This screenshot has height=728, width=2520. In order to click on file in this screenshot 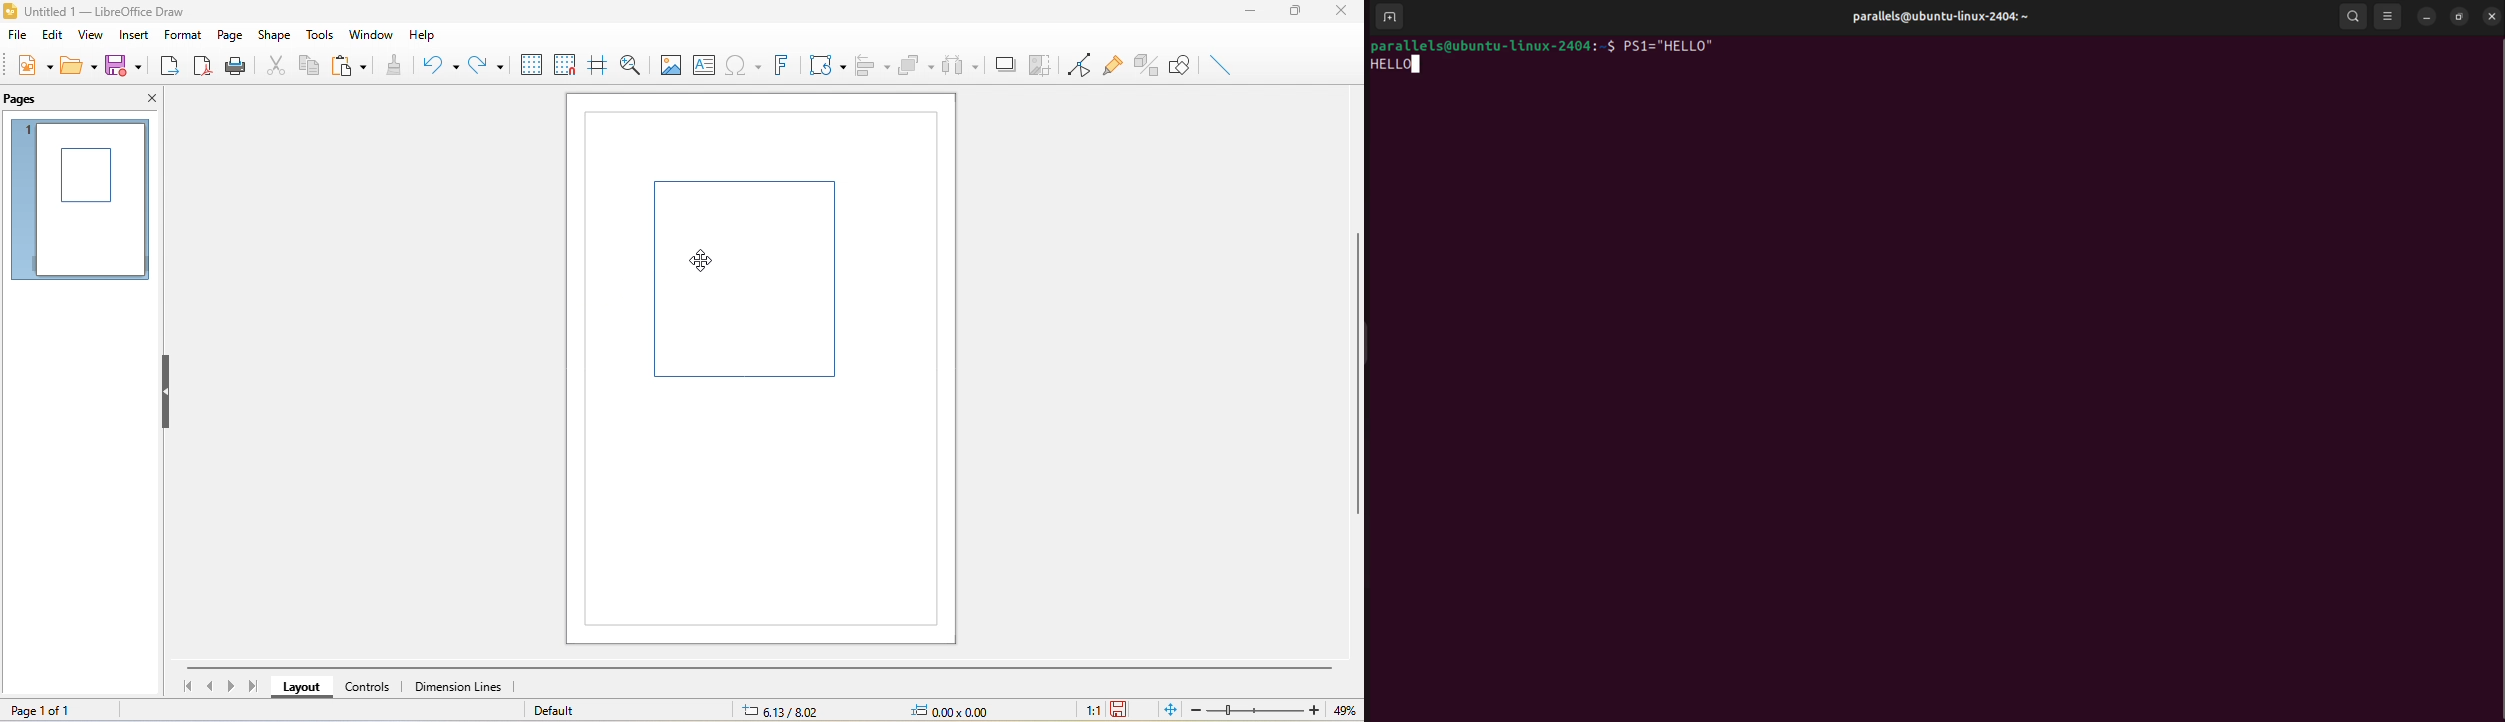, I will do `click(17, 39)`.